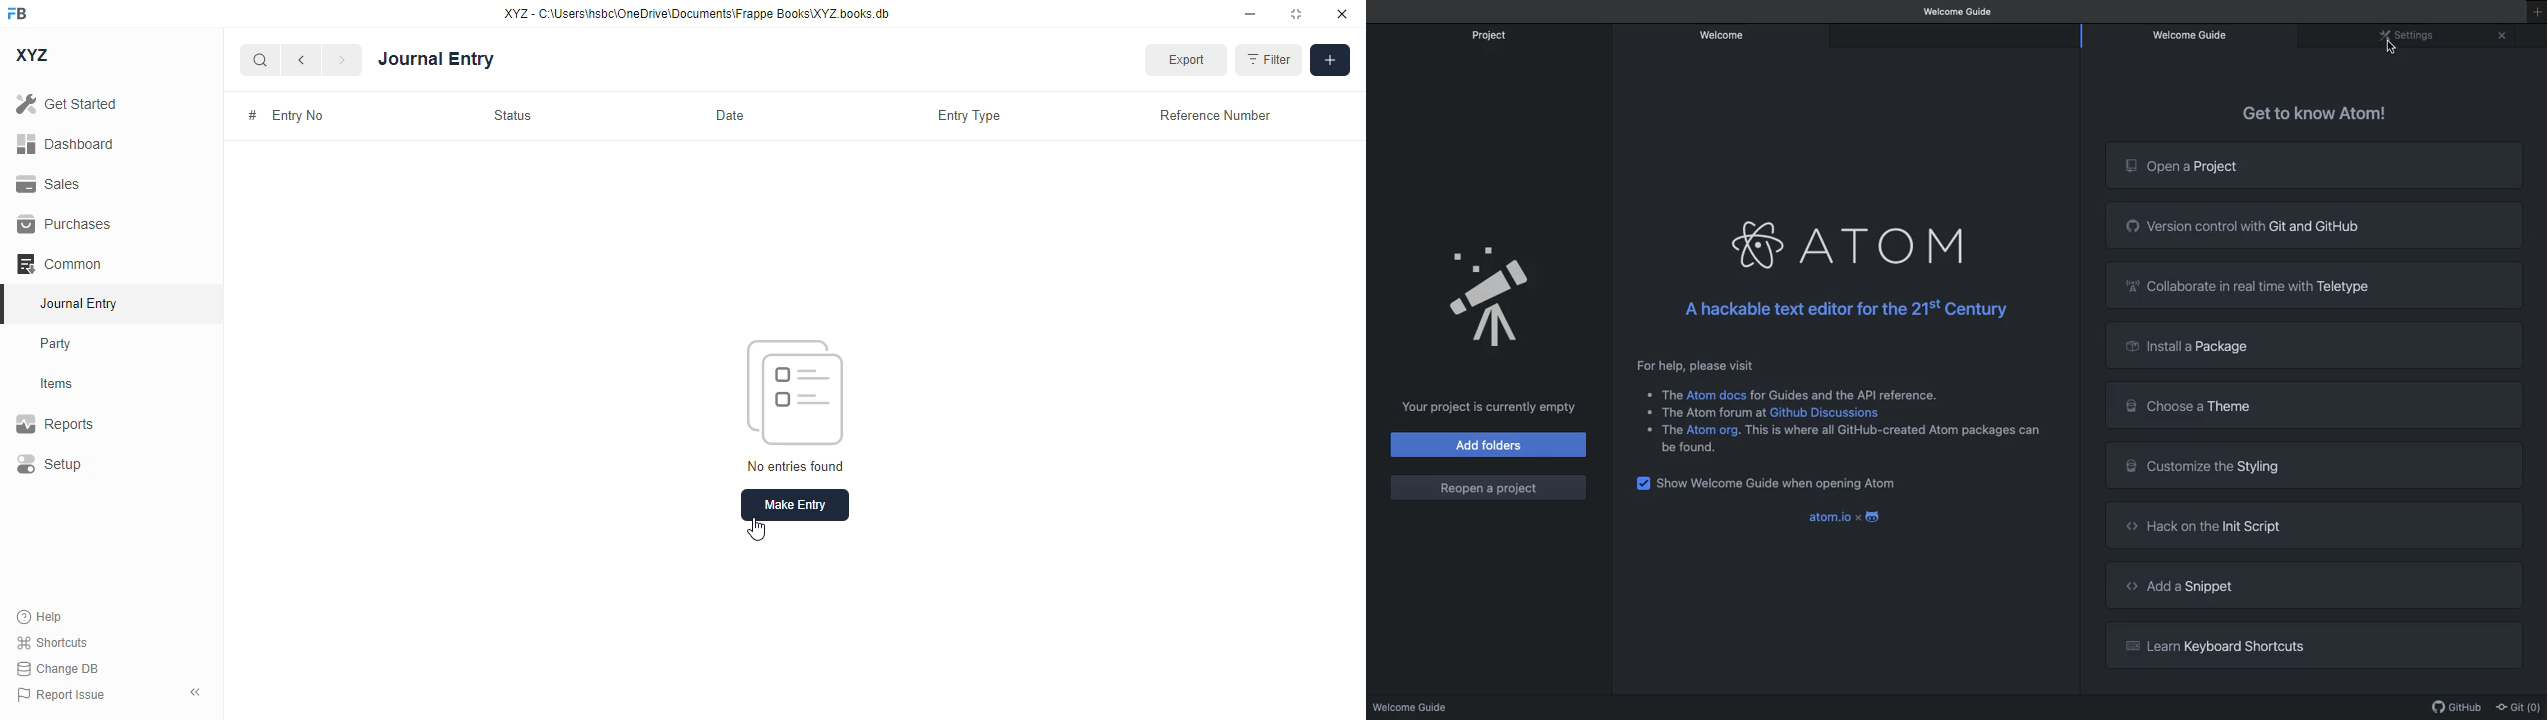  I want to click on party, so click(56, 344).